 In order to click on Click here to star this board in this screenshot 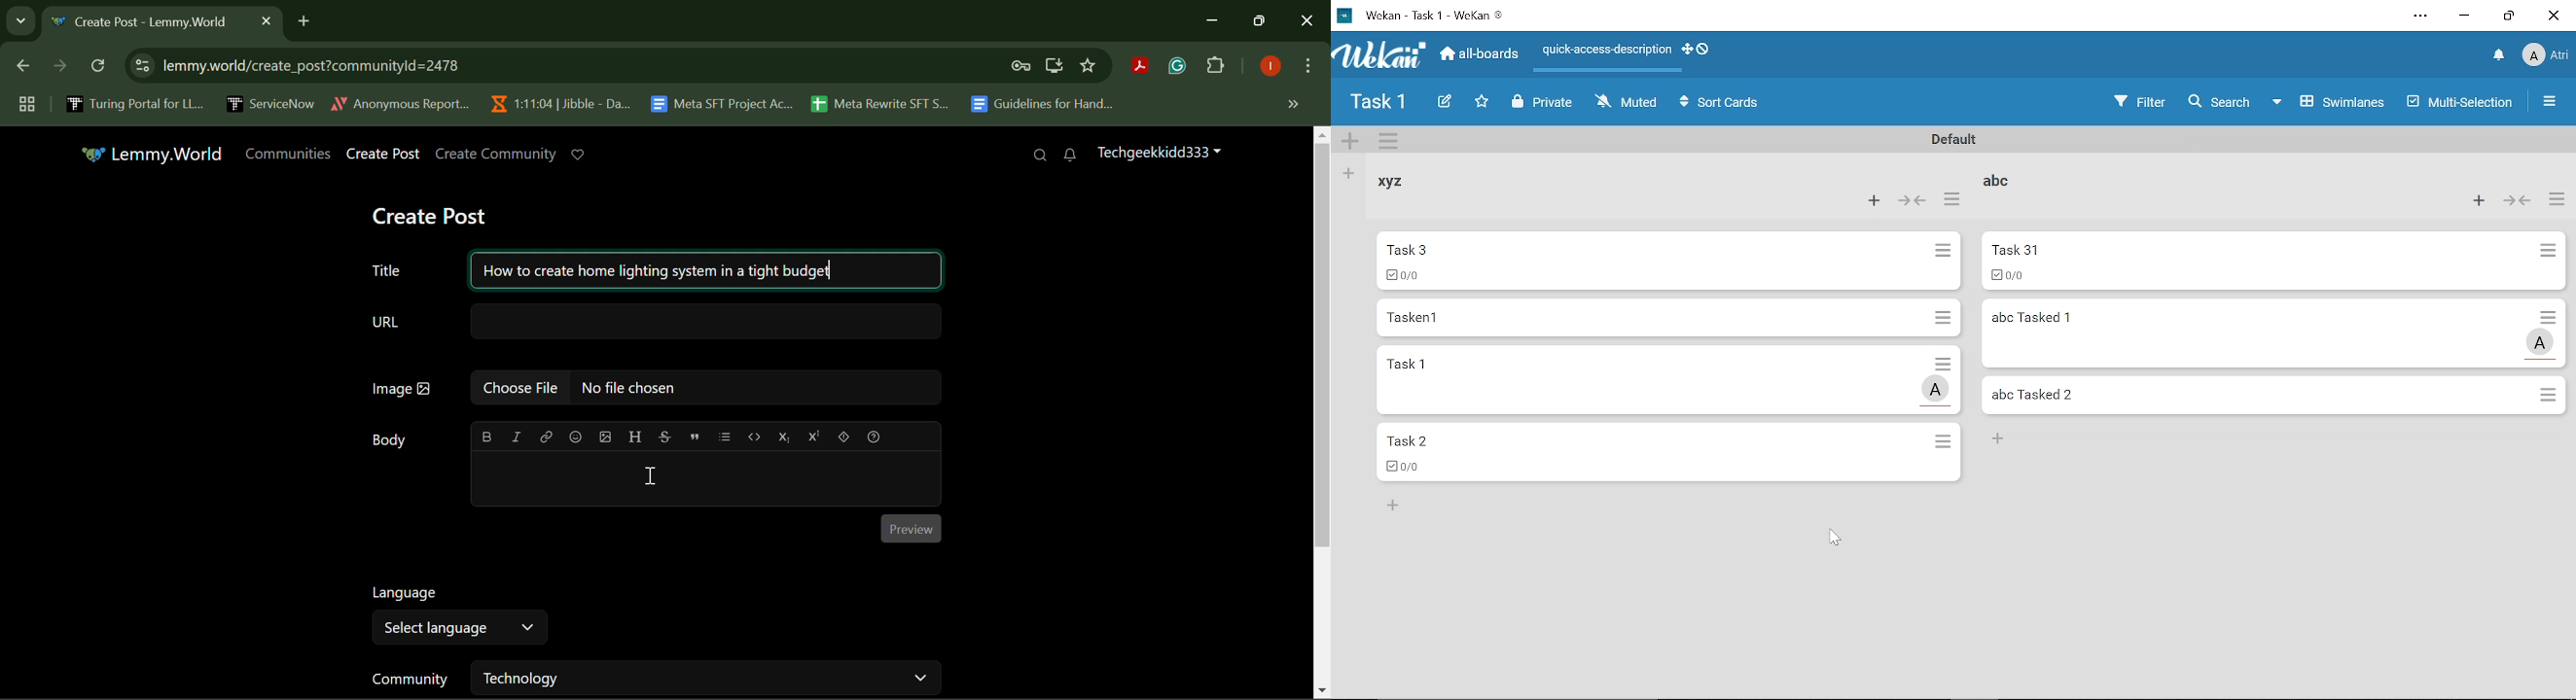, I will do `click(1482, 103)`.